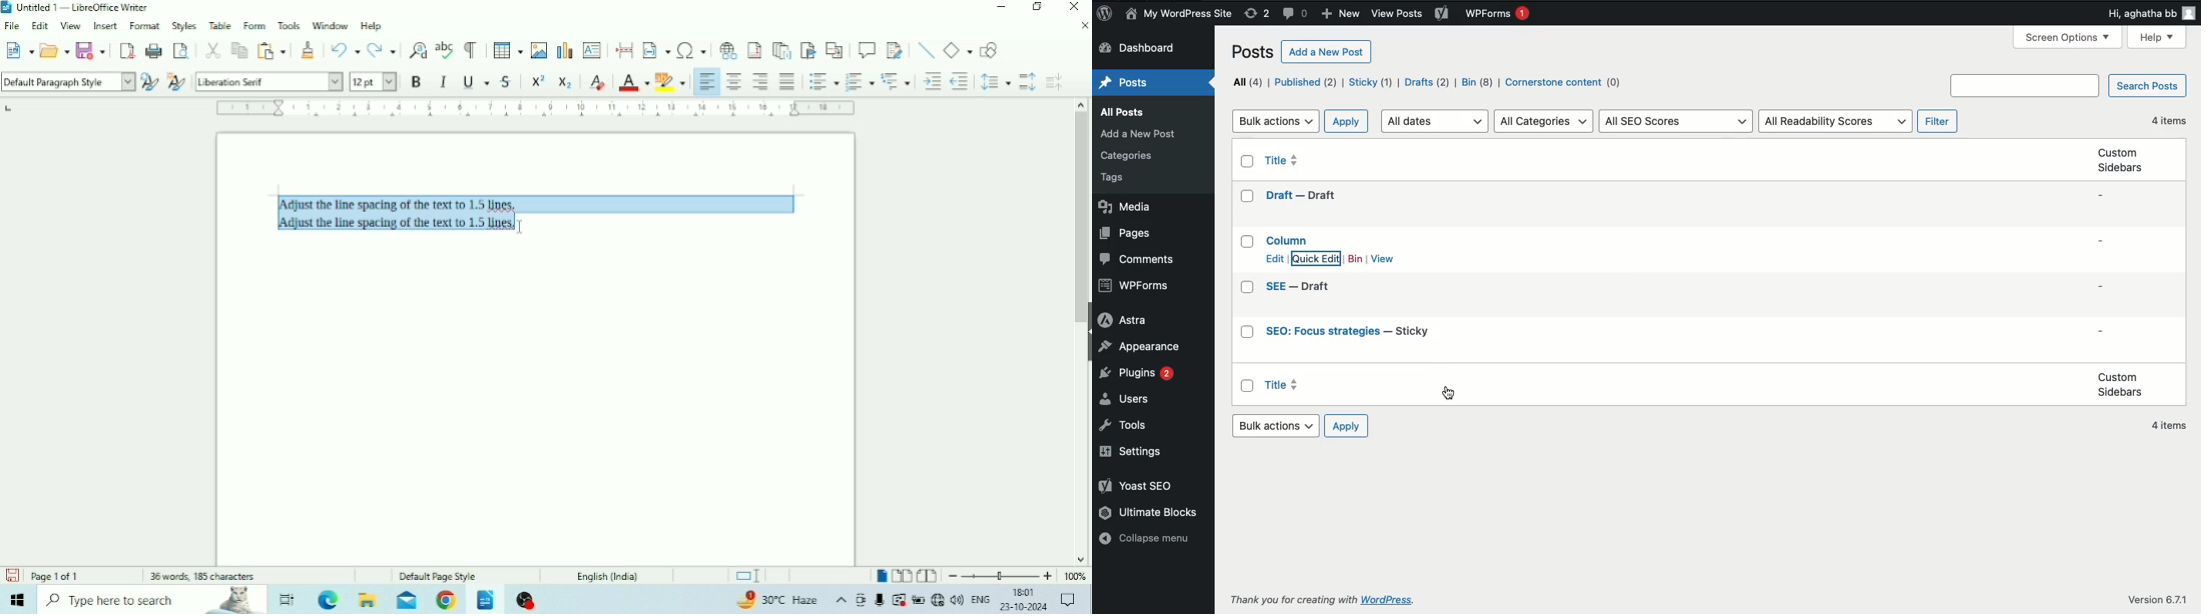 This screenshot has width=2212, height=616. What do you see at coordinates (331, 24) in the screenshot?
I see `Window` at bounding box center [331, 24].